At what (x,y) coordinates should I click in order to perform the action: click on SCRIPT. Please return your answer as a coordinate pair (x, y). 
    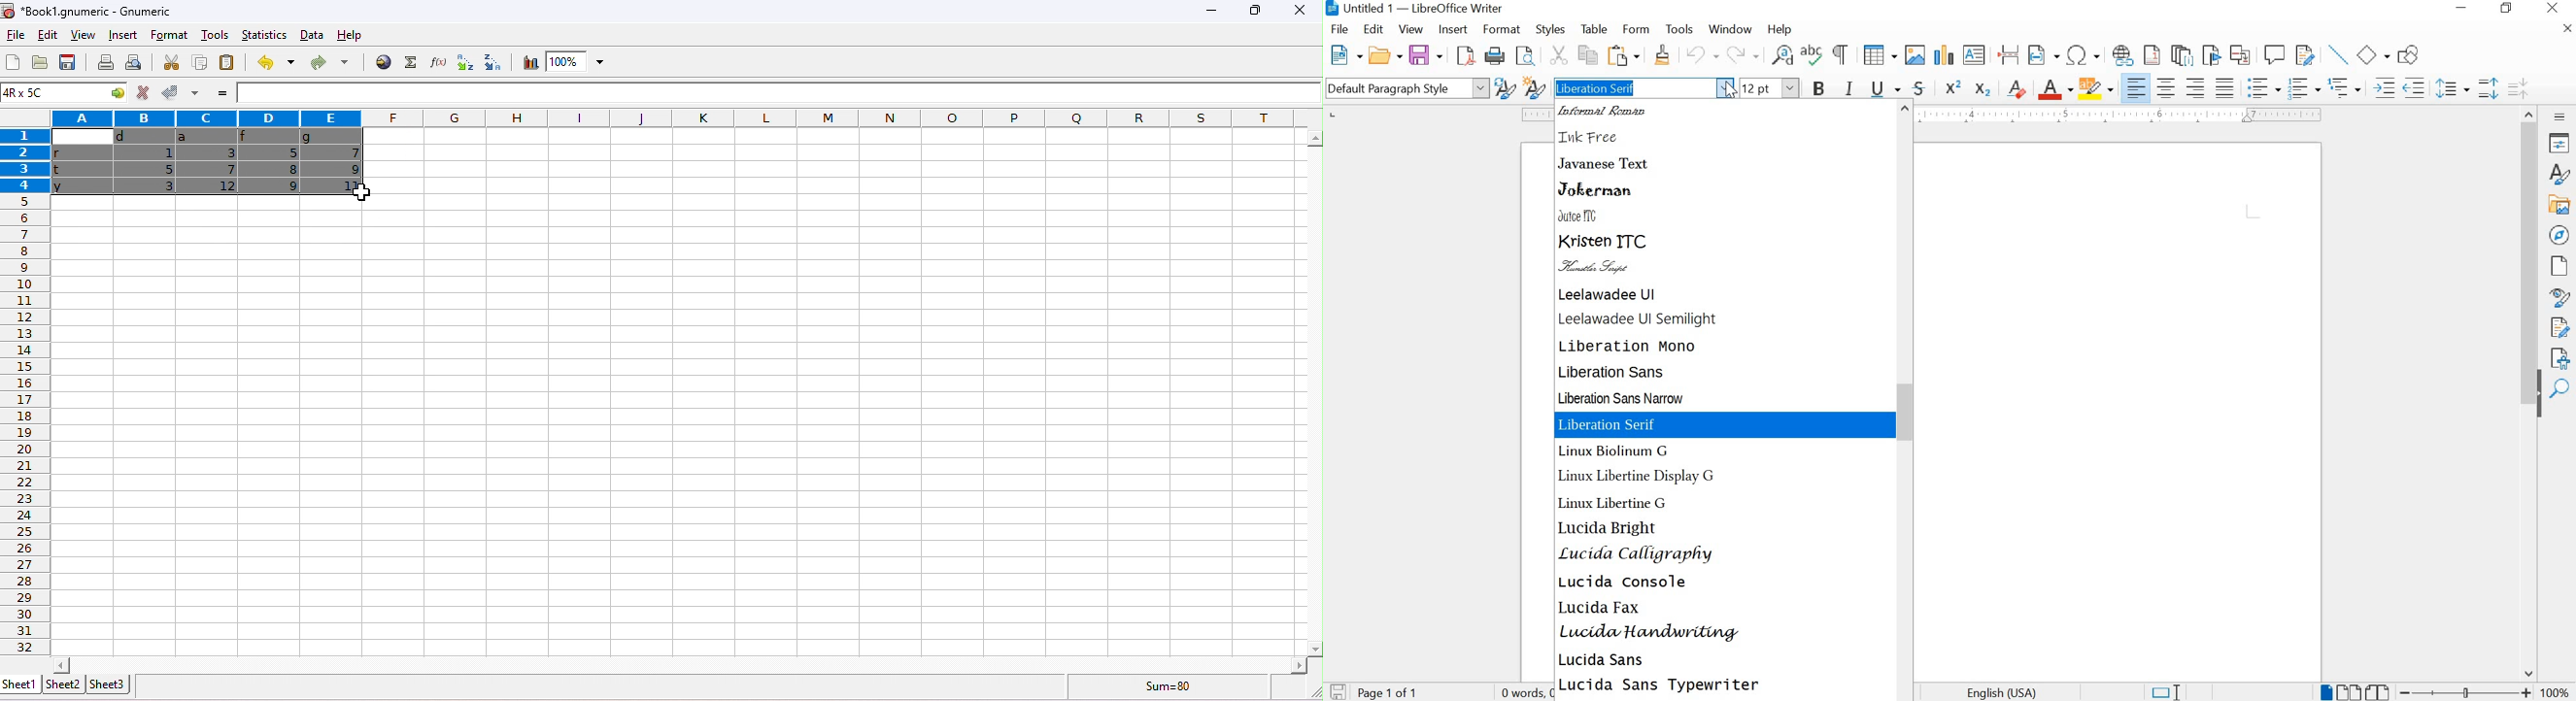
    Looking at the image, I should click on (1602, 268).